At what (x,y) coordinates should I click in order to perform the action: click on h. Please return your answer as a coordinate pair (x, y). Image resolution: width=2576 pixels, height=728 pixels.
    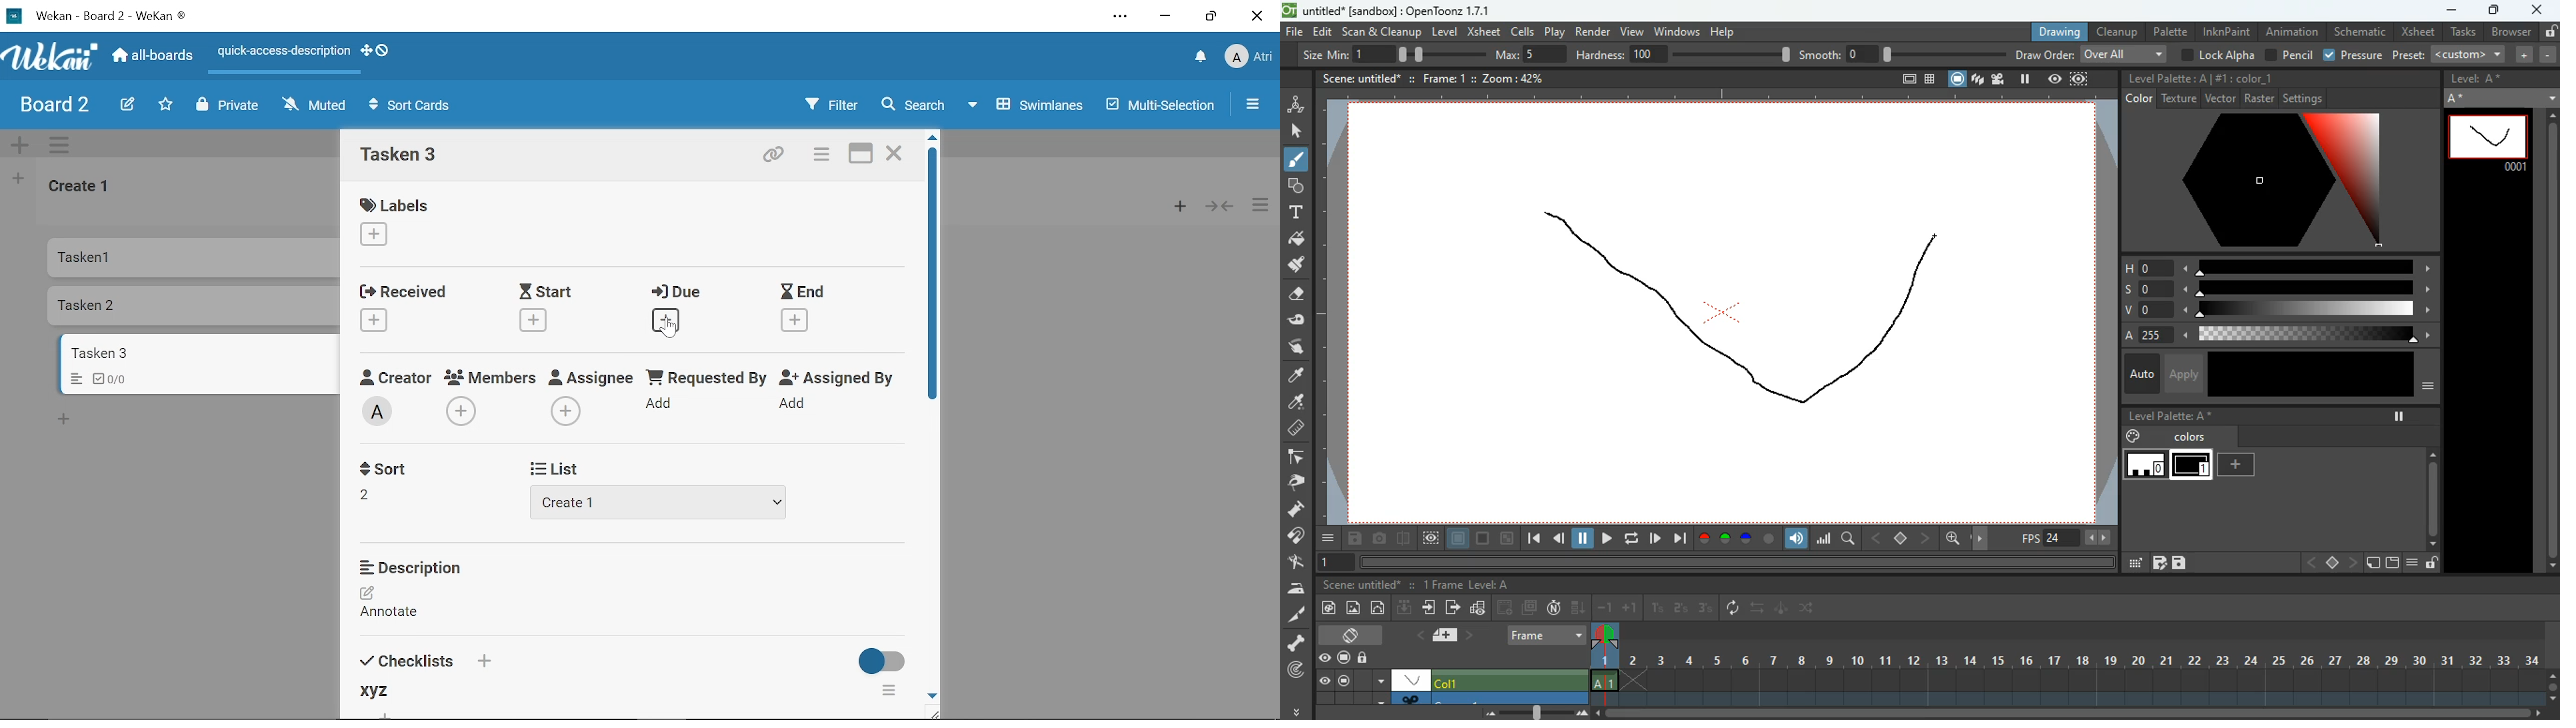
    Looking at the image, I should click on (2278, 266).